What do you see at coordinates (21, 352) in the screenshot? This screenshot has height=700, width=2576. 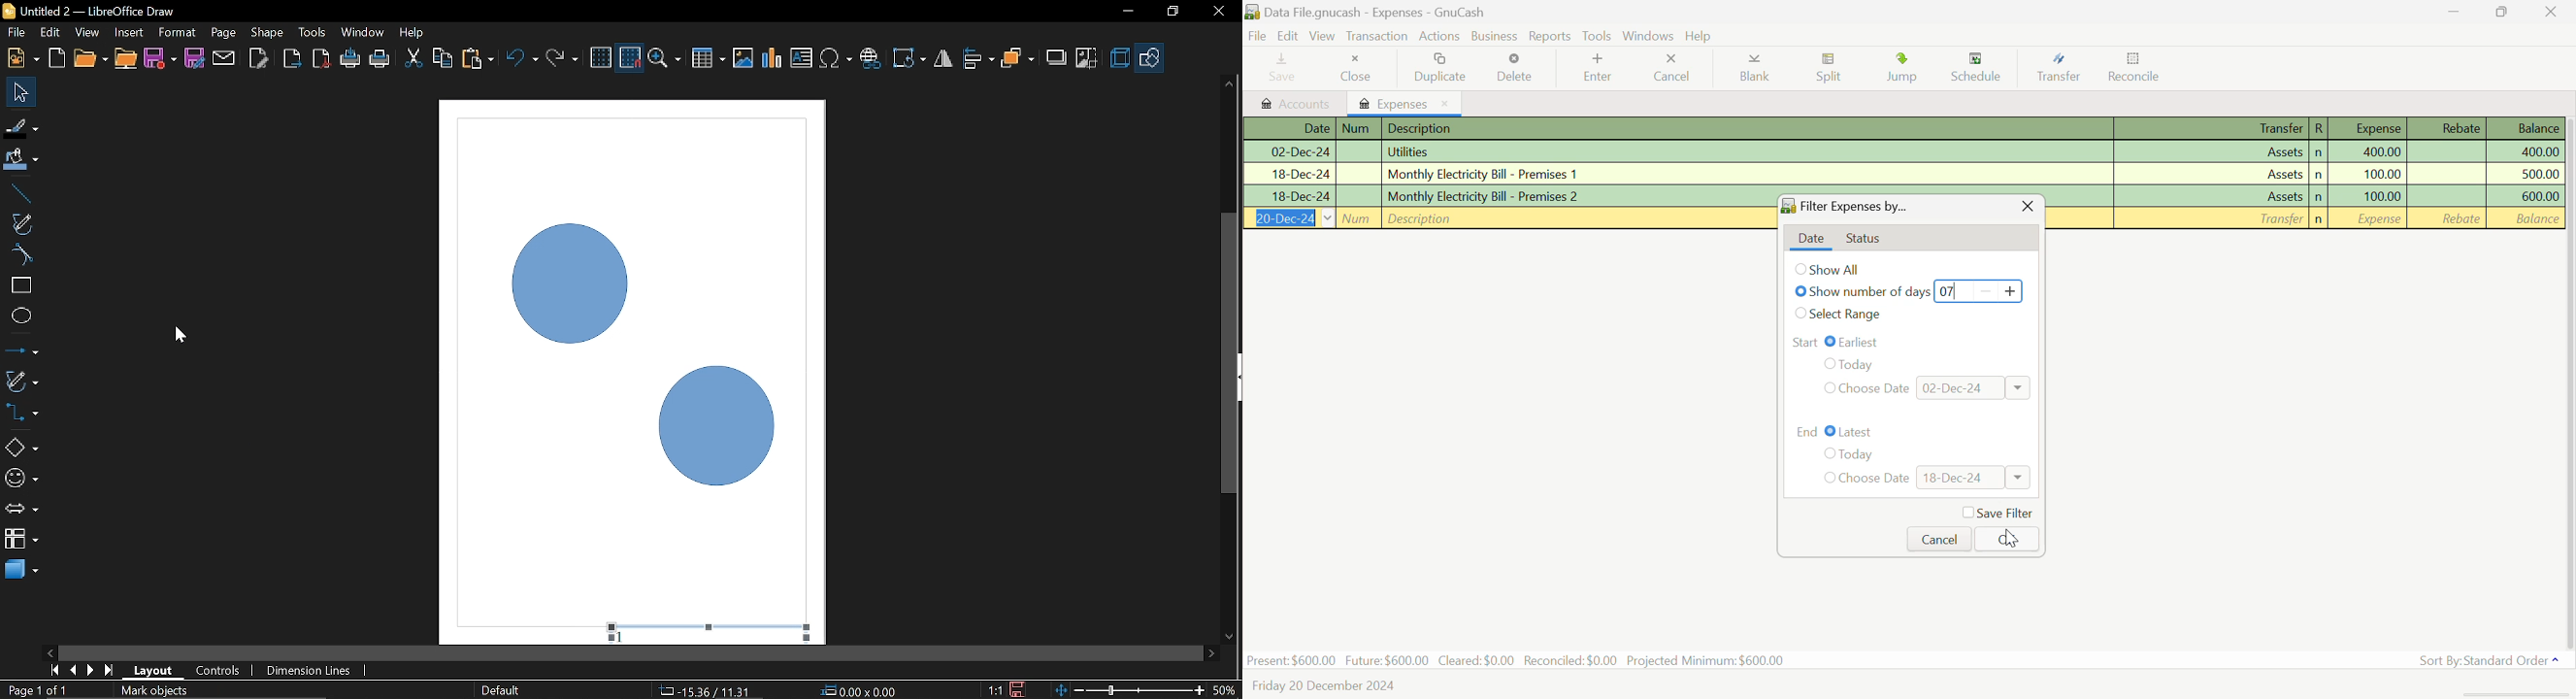 I see `Lines and arrows` at bounding box center [21, 352].